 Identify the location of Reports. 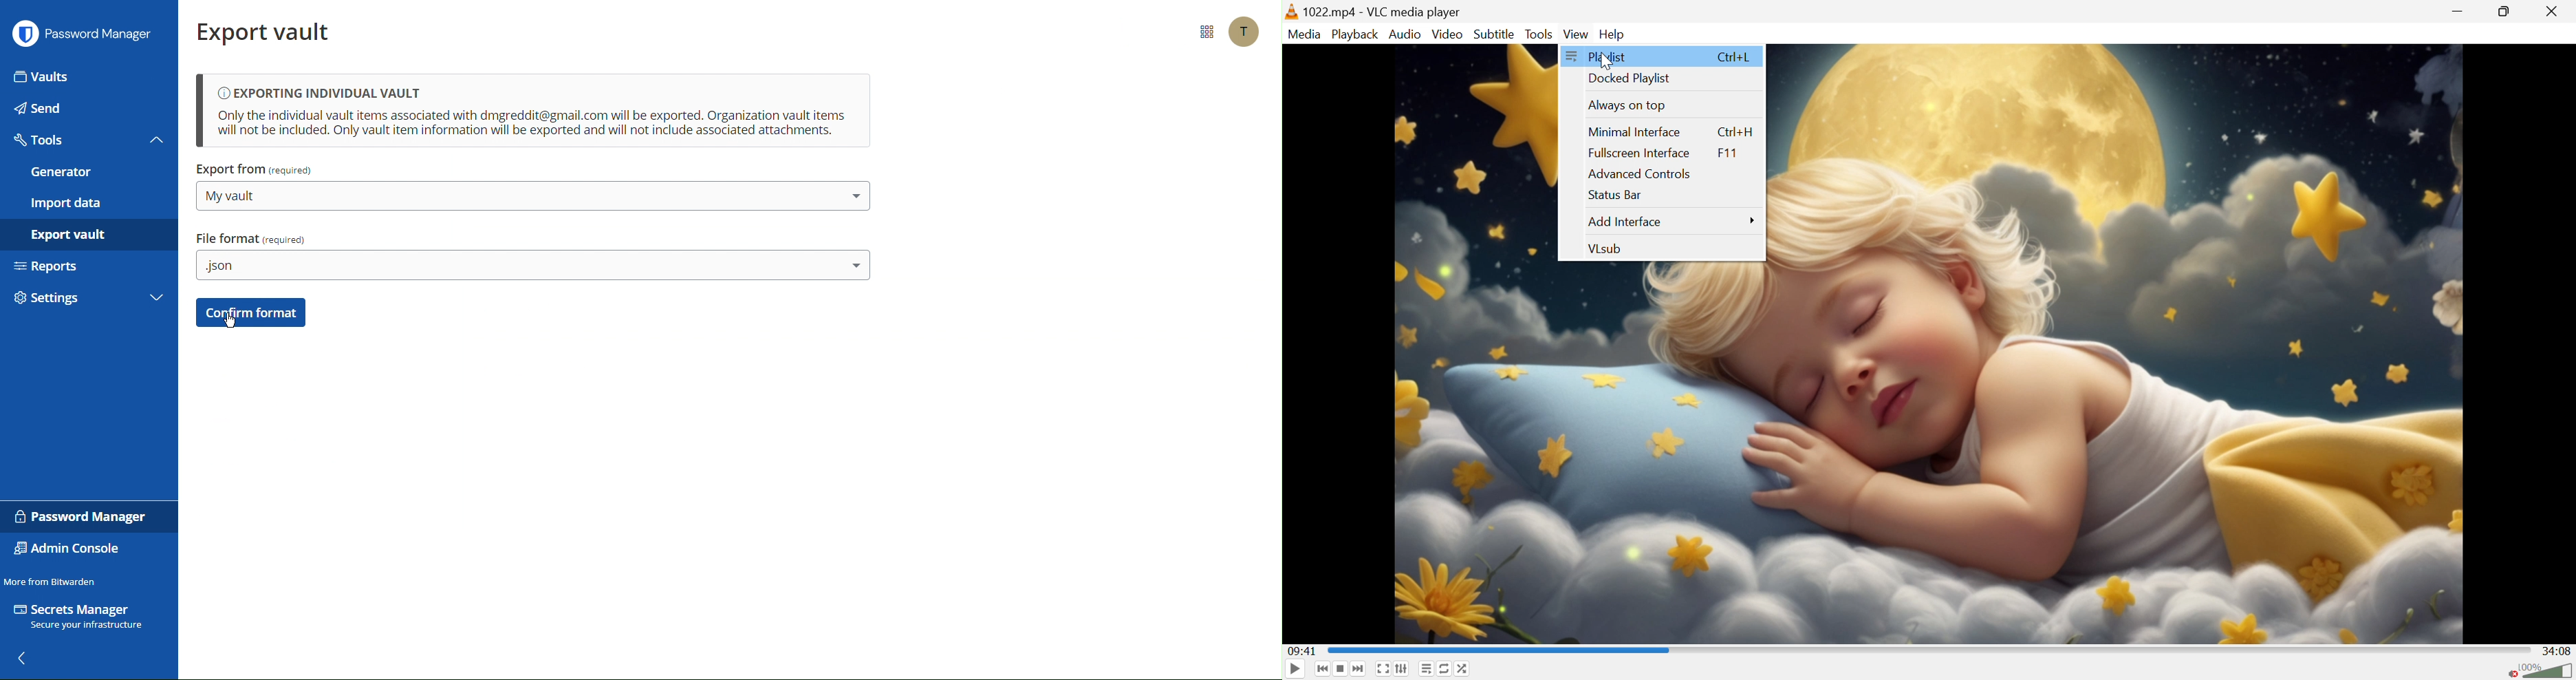
(87, 269).